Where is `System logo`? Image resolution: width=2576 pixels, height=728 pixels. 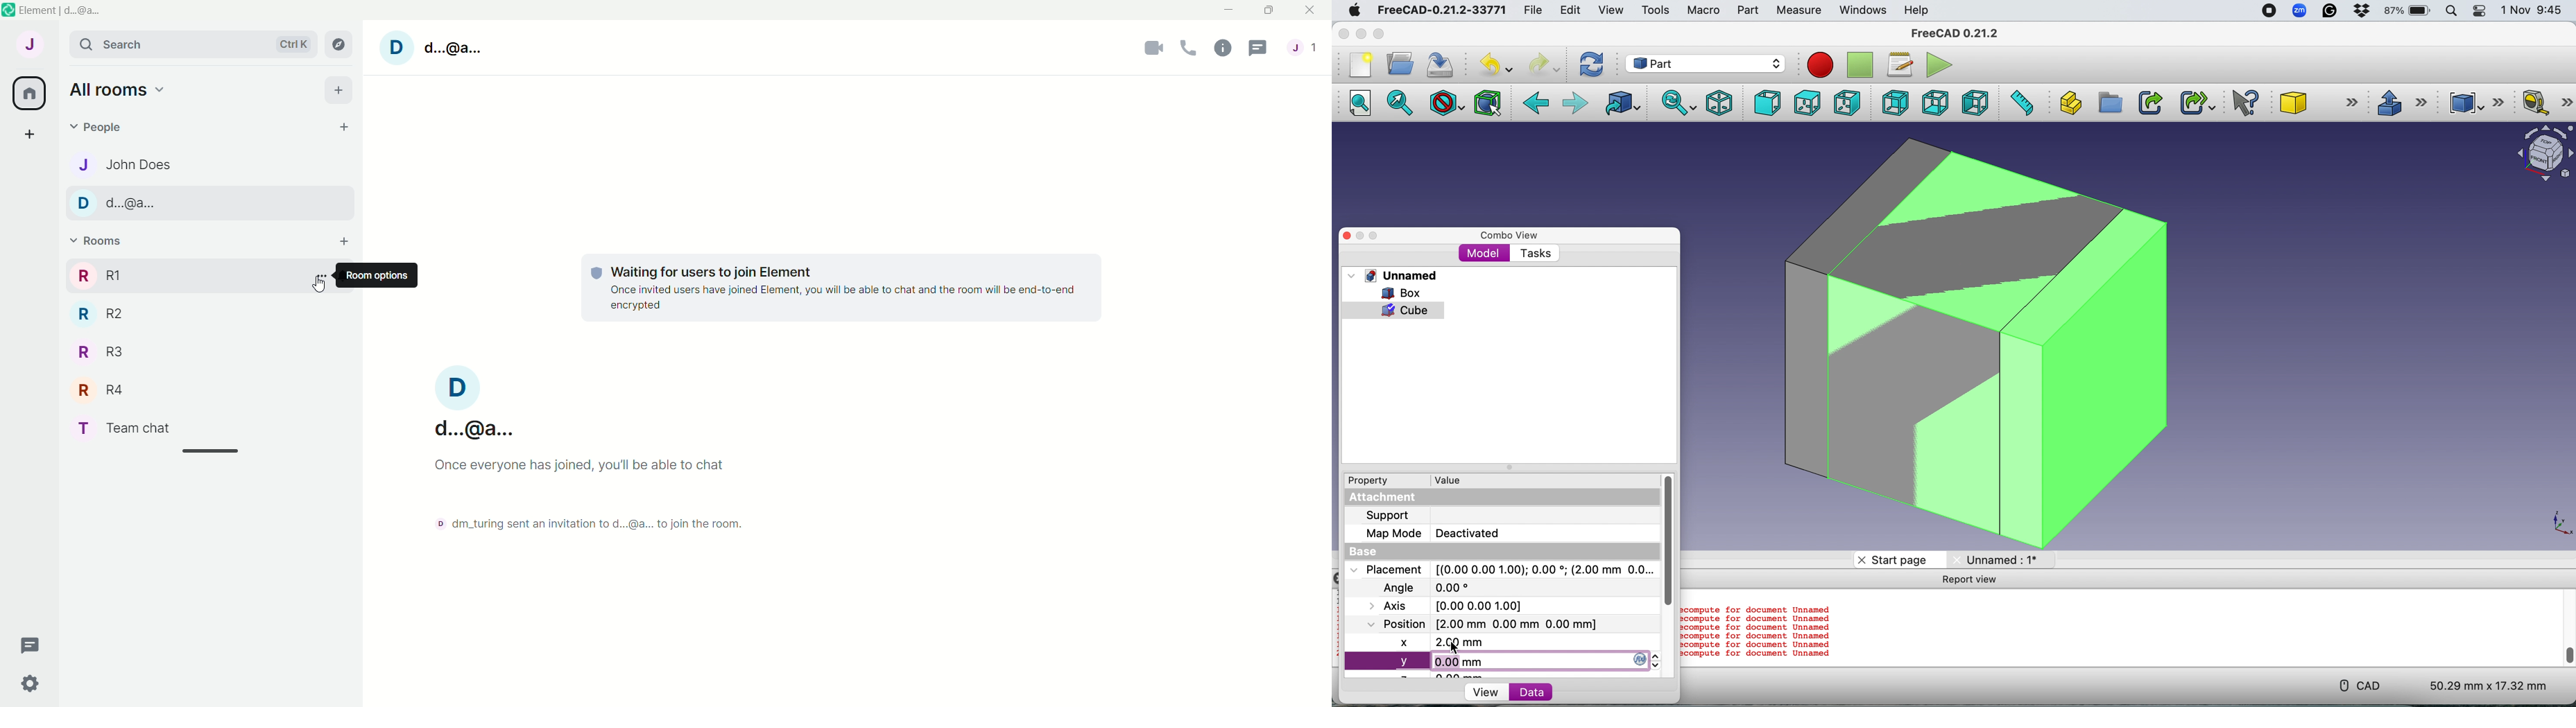 System logo is located at coordinates (1353, 11).